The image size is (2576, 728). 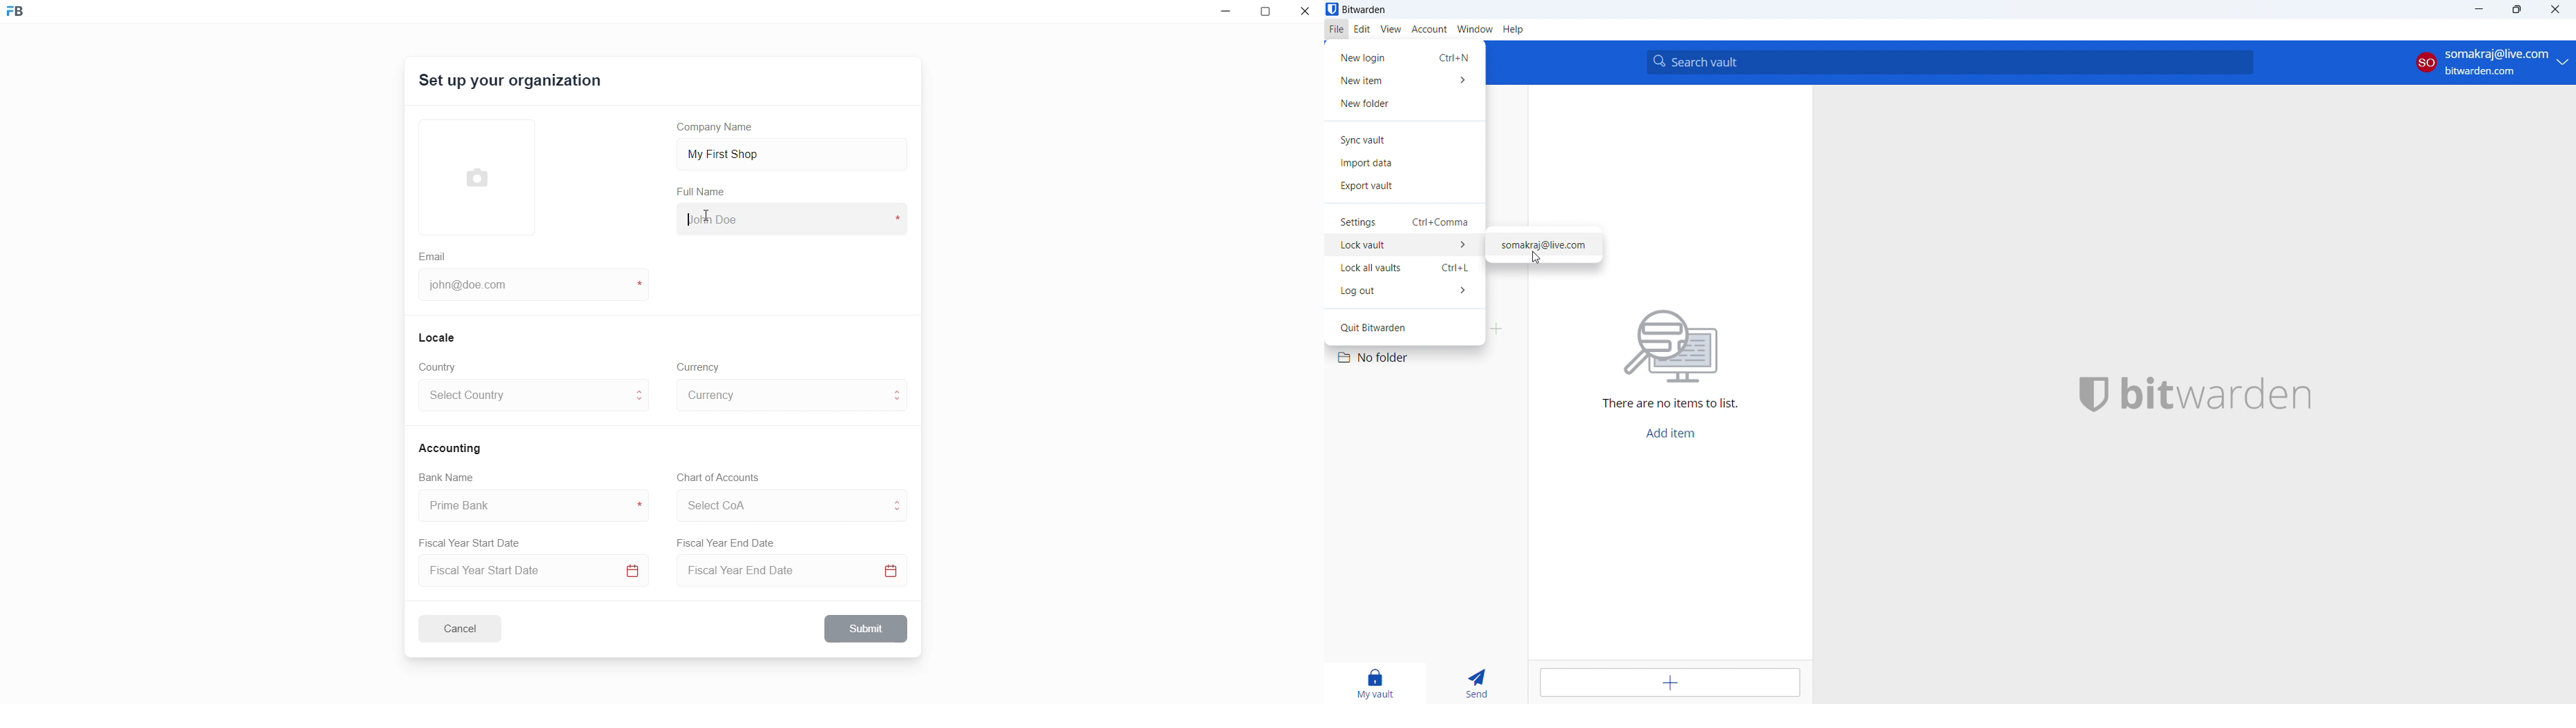 What do you see at coordinates (900, 389) in the screenshot?
I see `move to above curreny` at bounding box center [900, 389].